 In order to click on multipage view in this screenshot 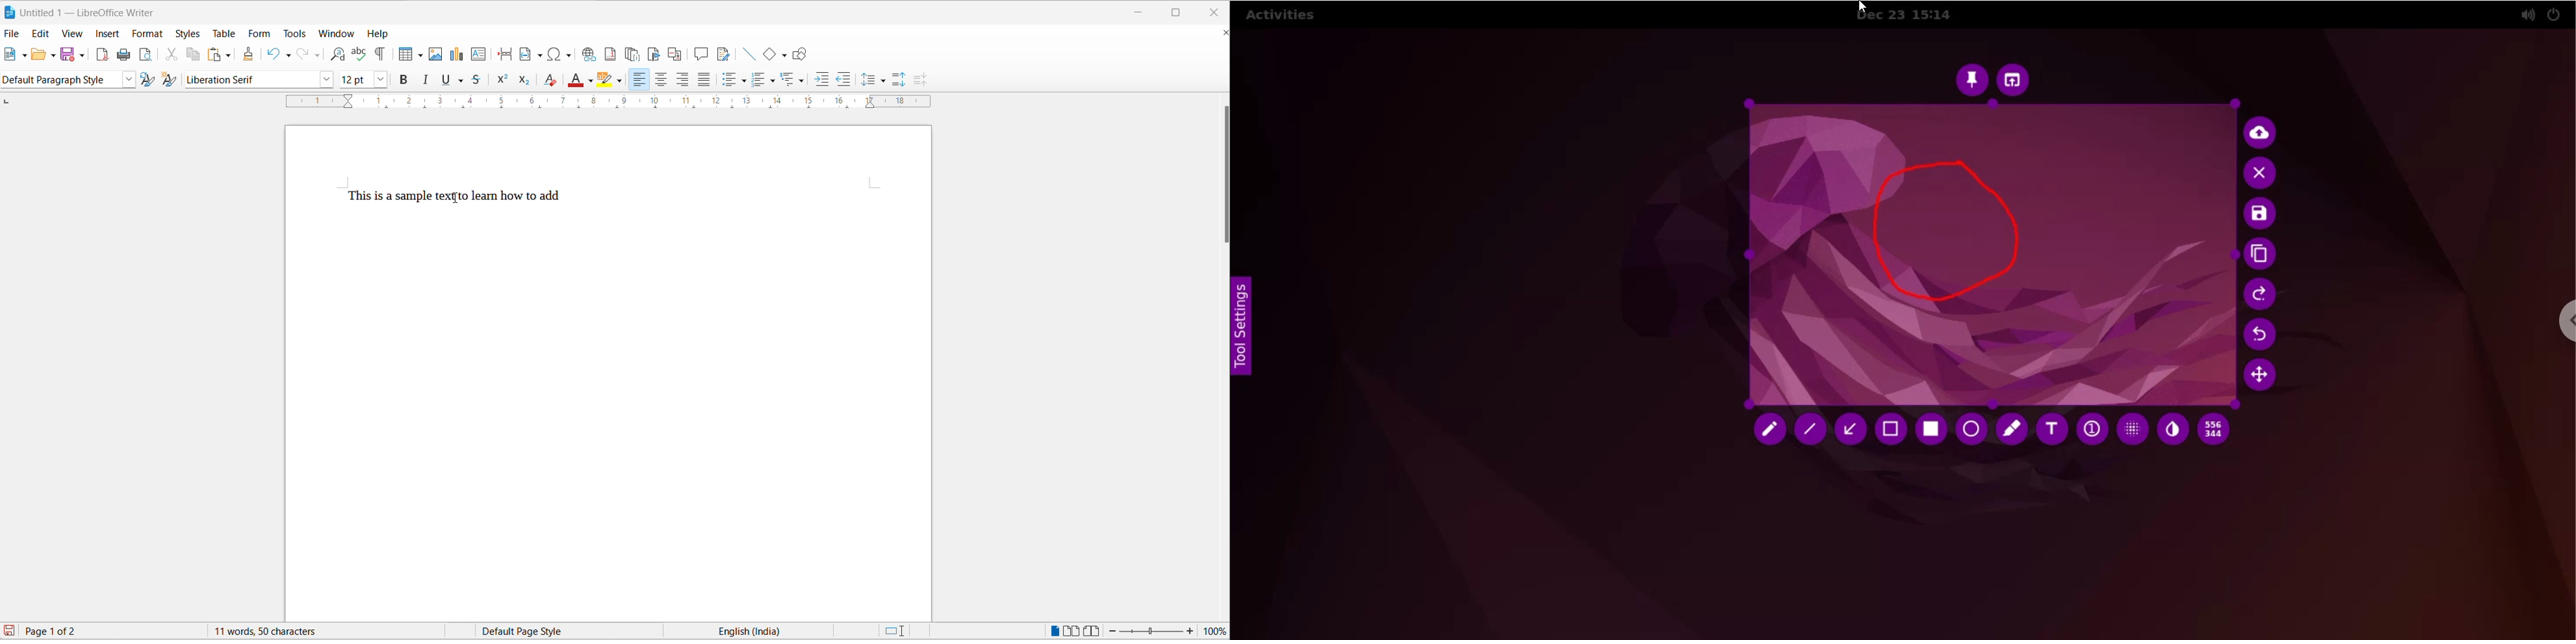, I will do `click(1072, 630)`.